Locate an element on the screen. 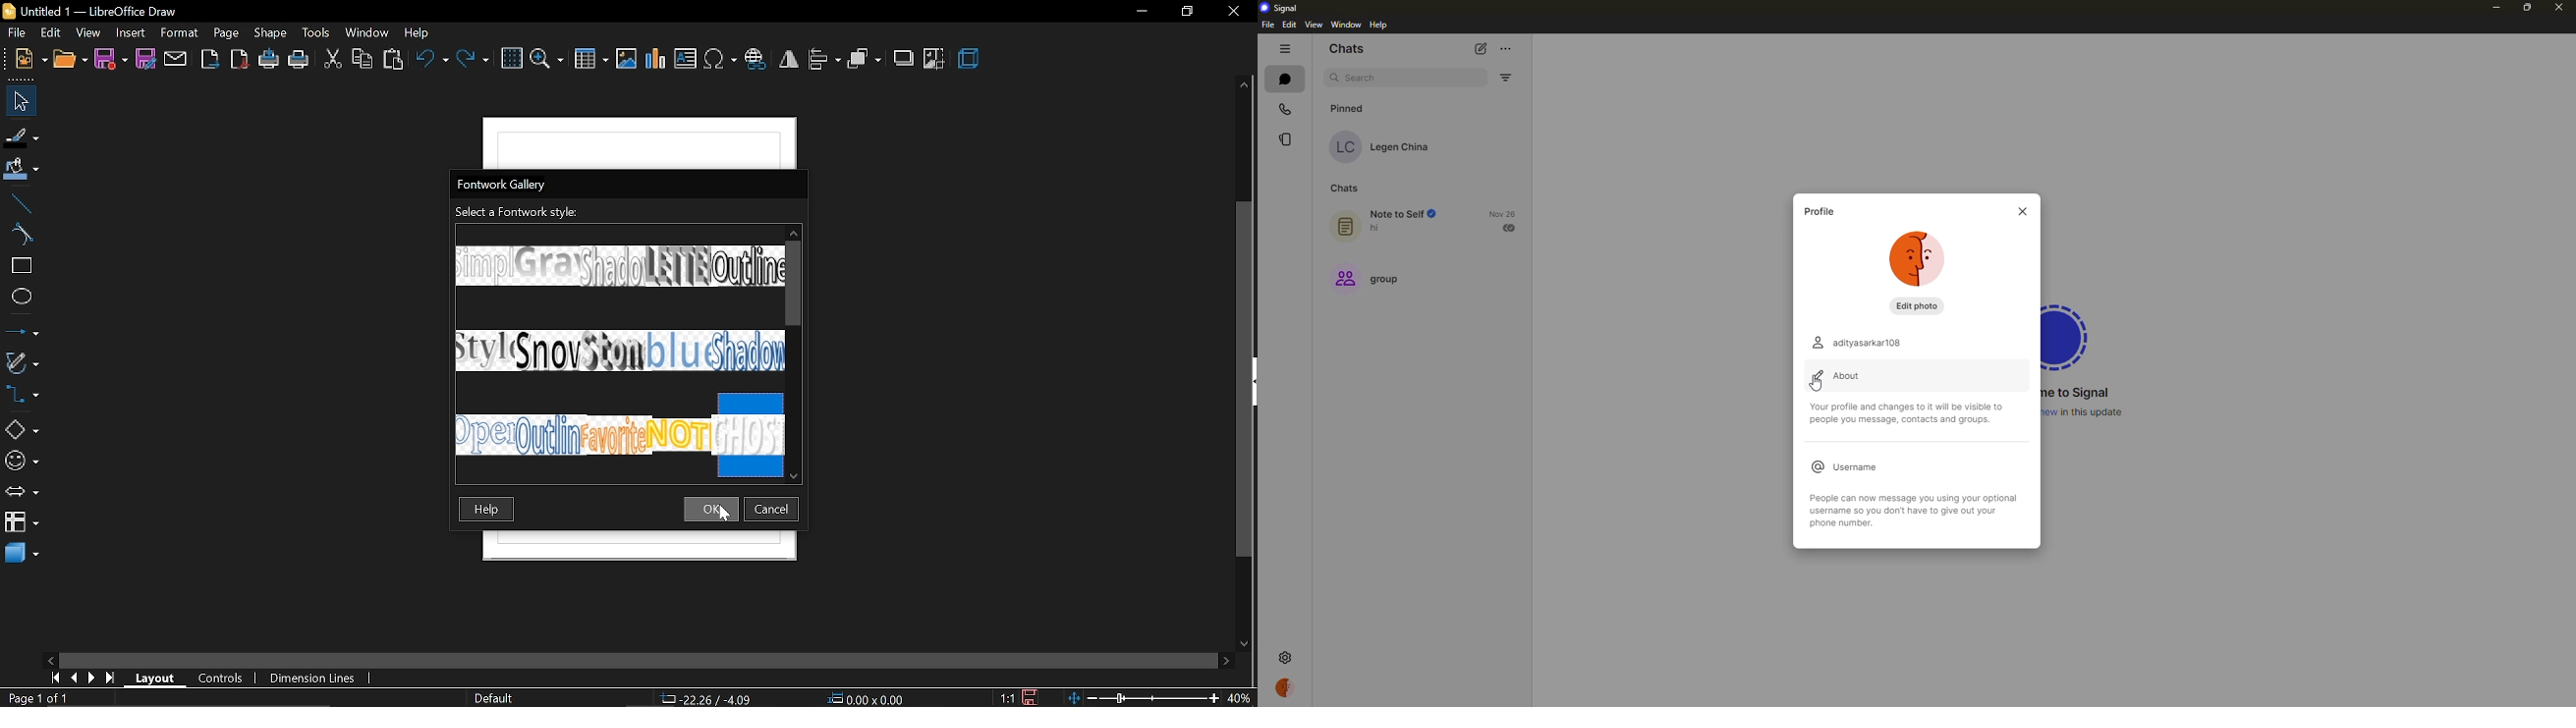 Image resolution: width=2576 pixels, height=728 pixels. basic shapes is located at coordinates (20, 429).